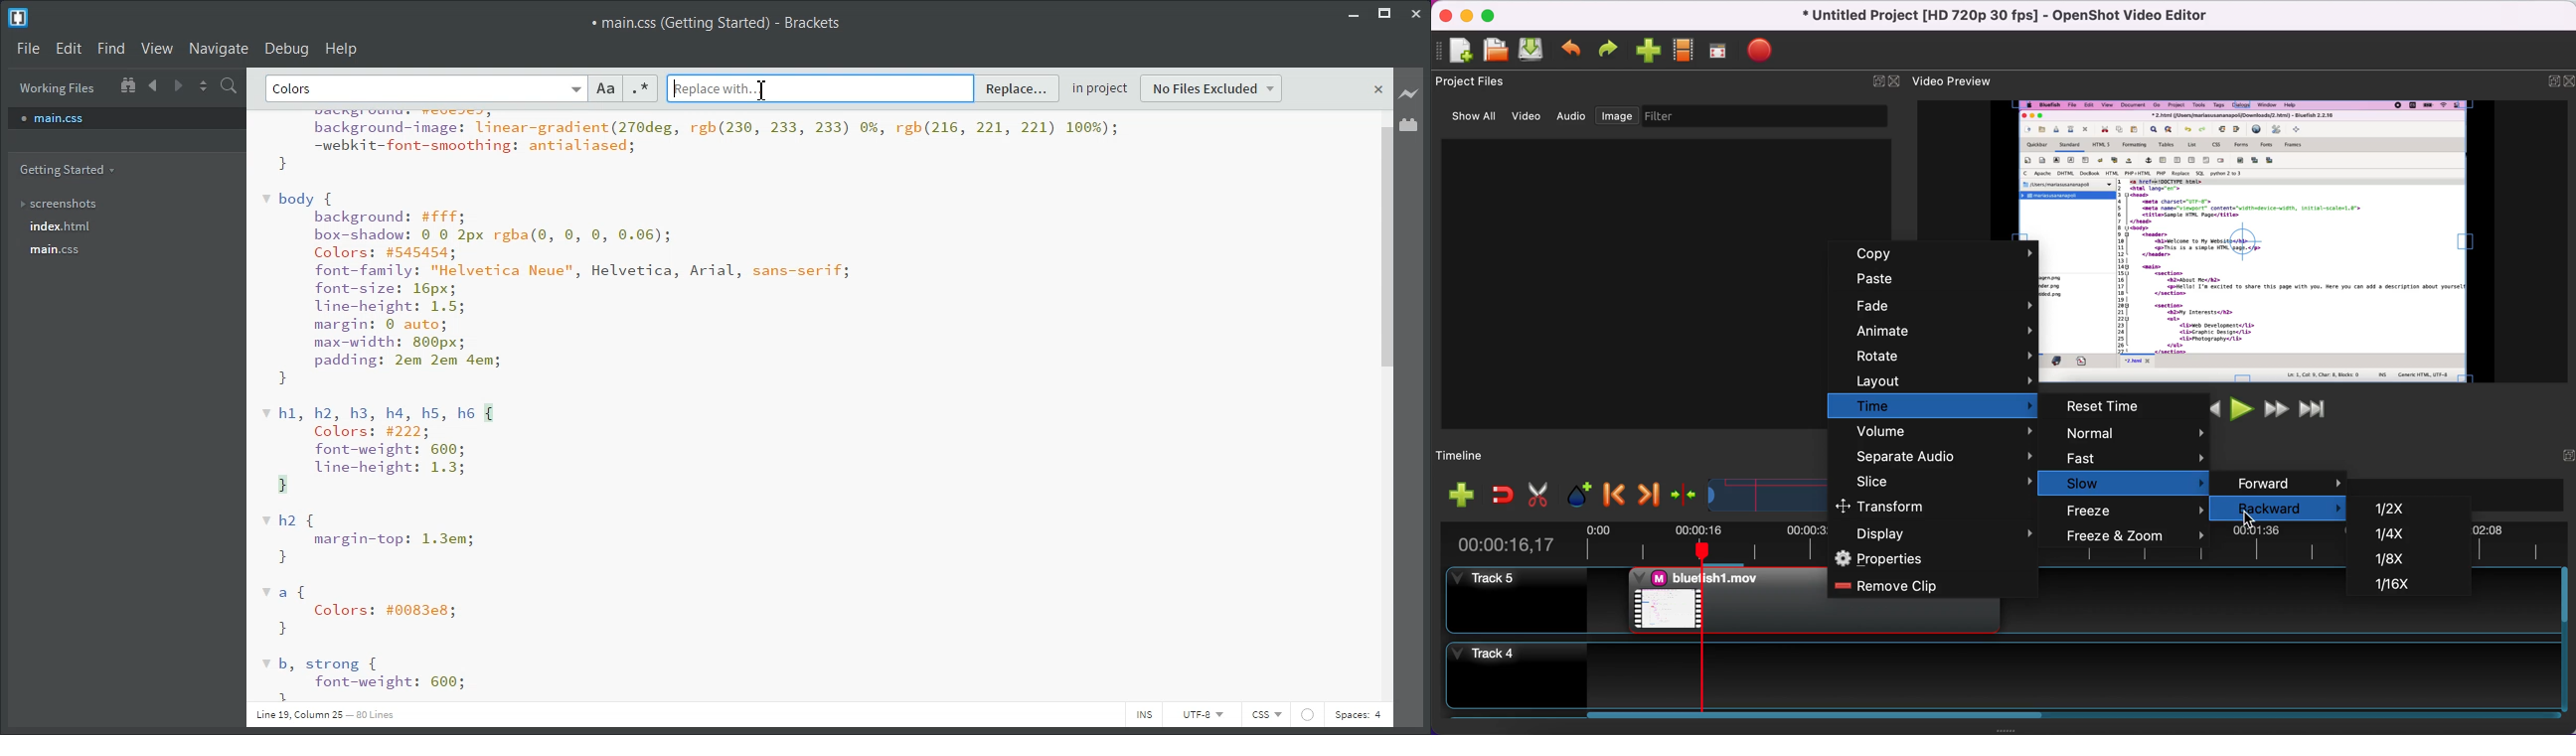  What do you see at coordinates (820, 87) in the screenshot?
I see `Replace with typing window` at bounding box center [820, 87].